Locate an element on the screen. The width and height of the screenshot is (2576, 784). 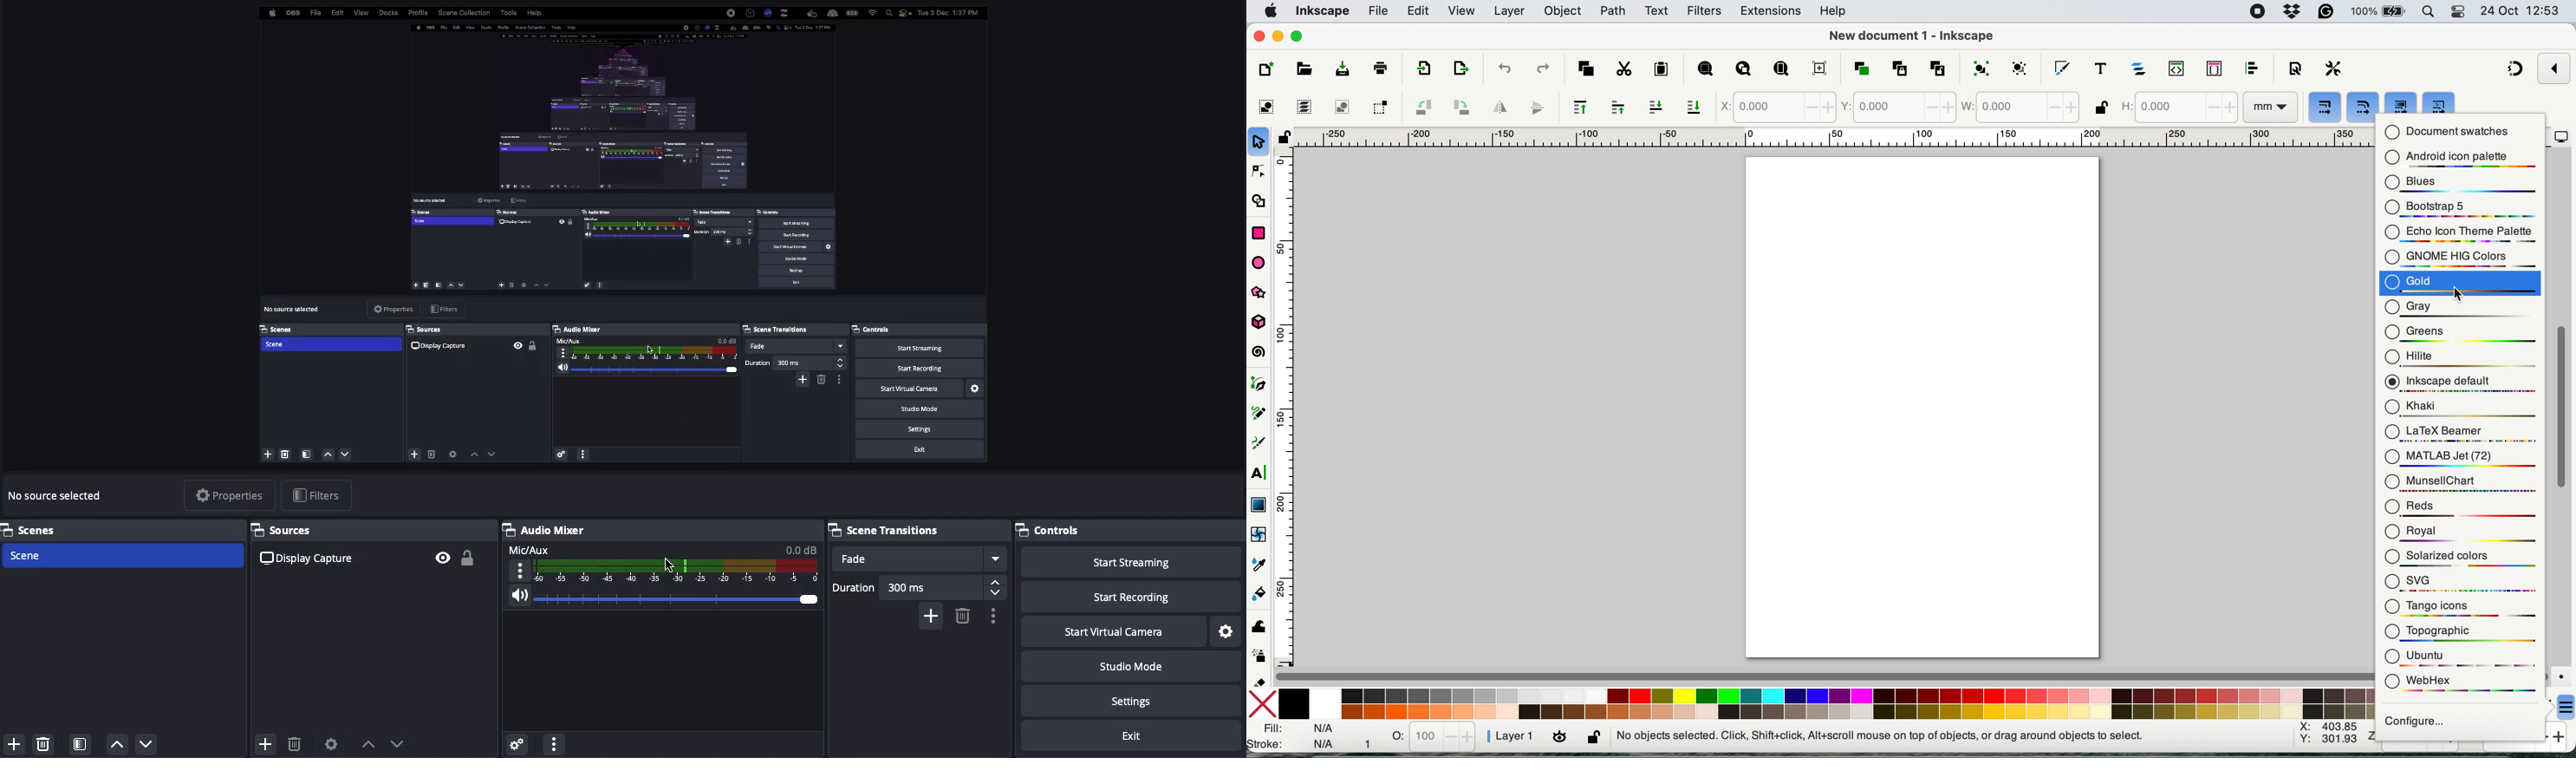
view is located at coordinates (1462, 11).